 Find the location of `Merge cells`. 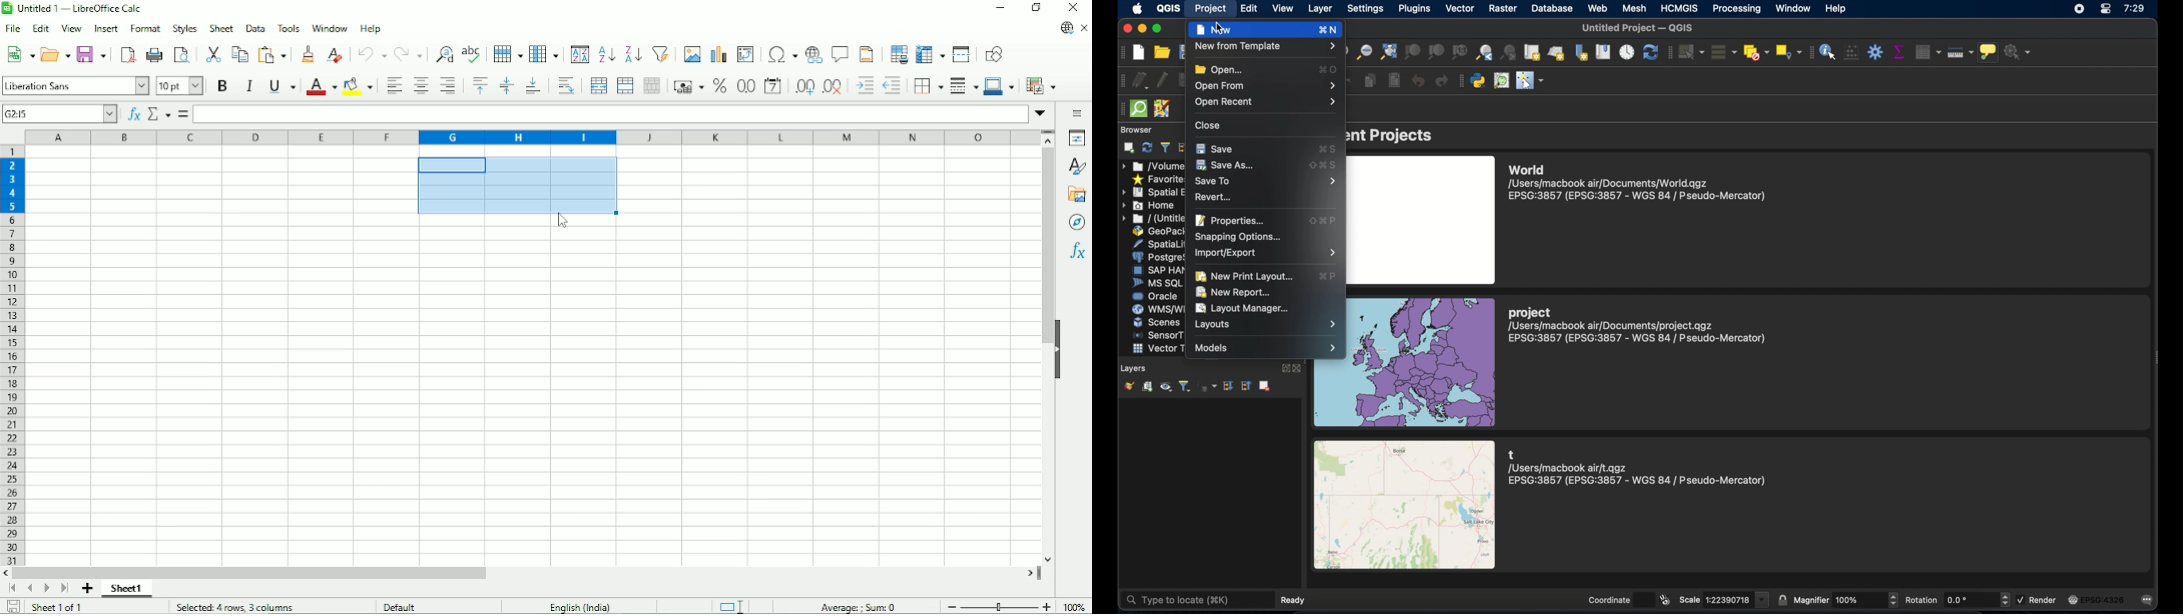

Merge cells is located at coordinates (625, 85).